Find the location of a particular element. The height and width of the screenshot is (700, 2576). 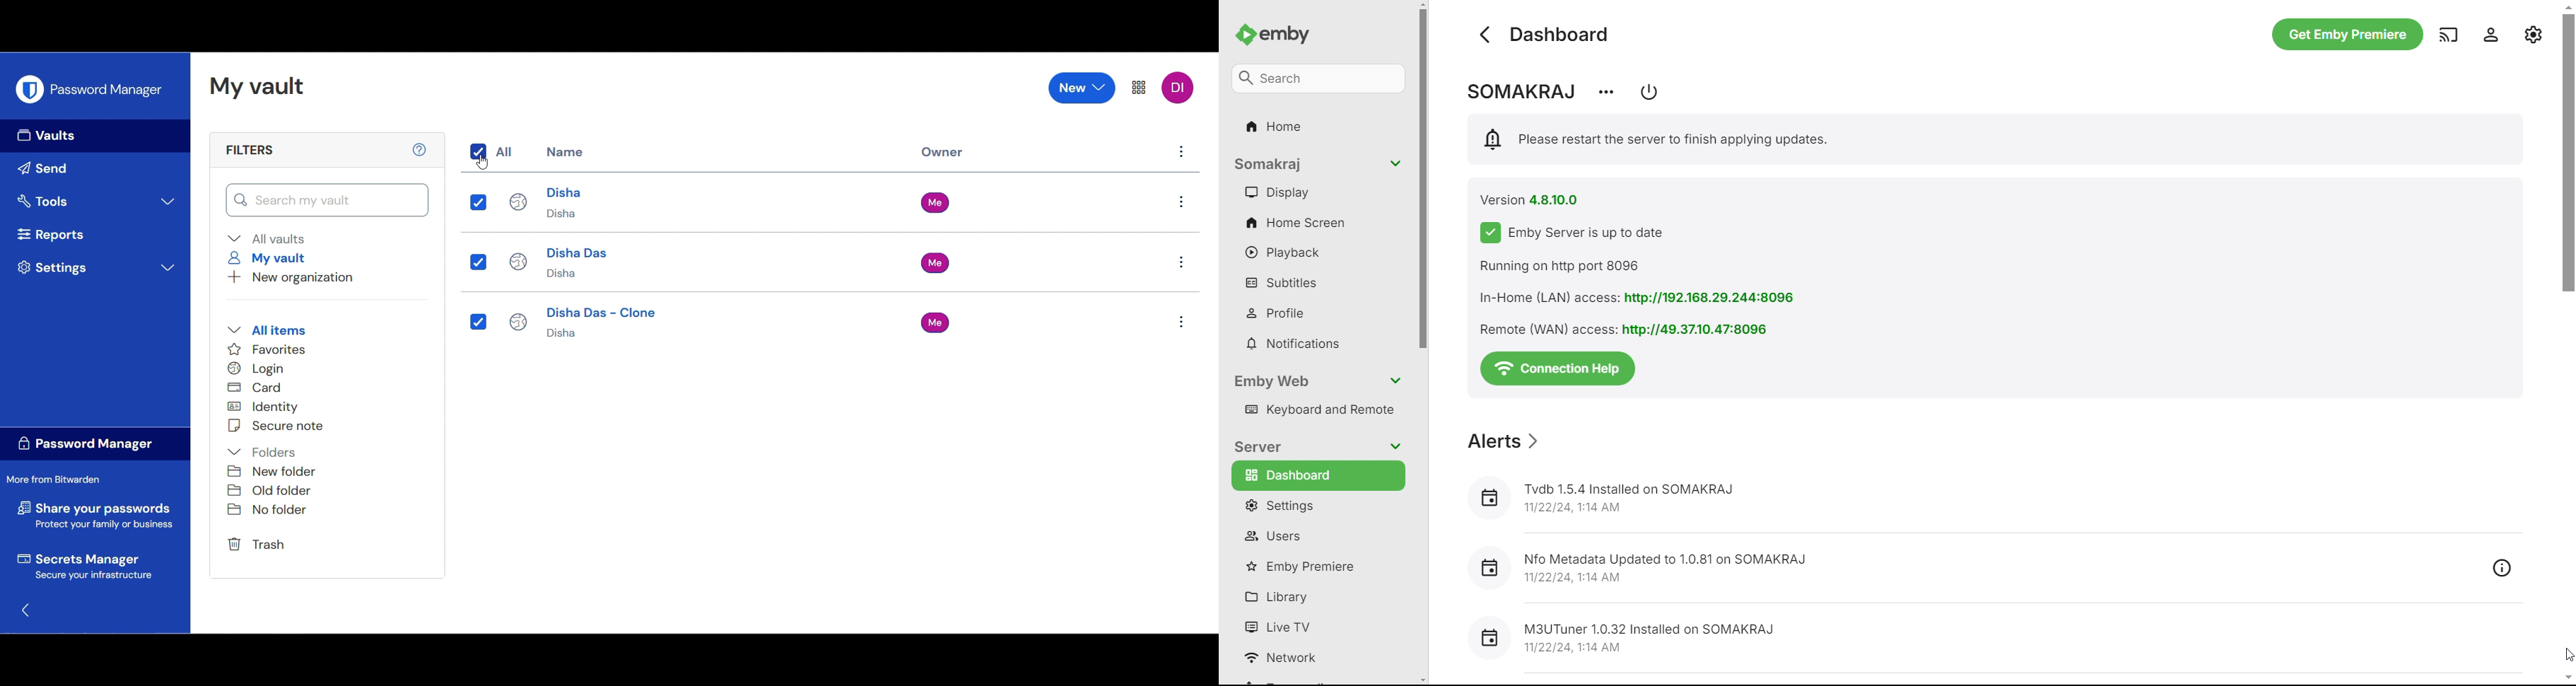

Settings for each item respectively is located at coordinates (1182, 263).